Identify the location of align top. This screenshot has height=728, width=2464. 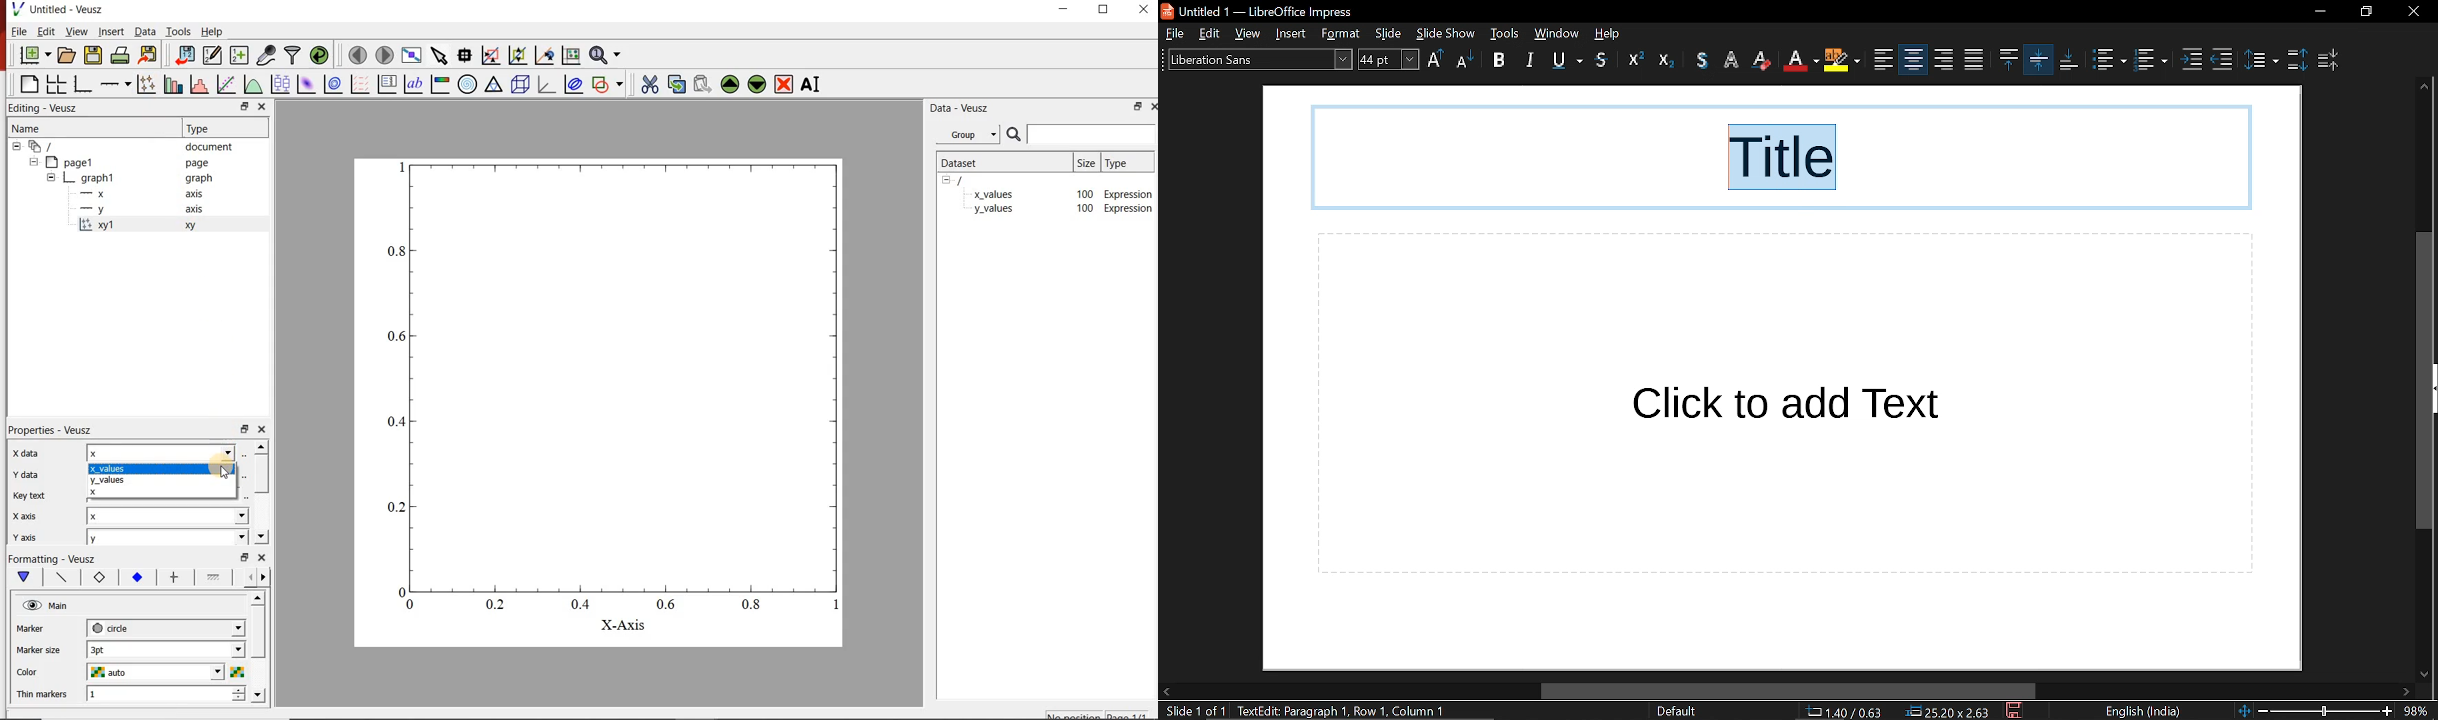
(1972, 60).